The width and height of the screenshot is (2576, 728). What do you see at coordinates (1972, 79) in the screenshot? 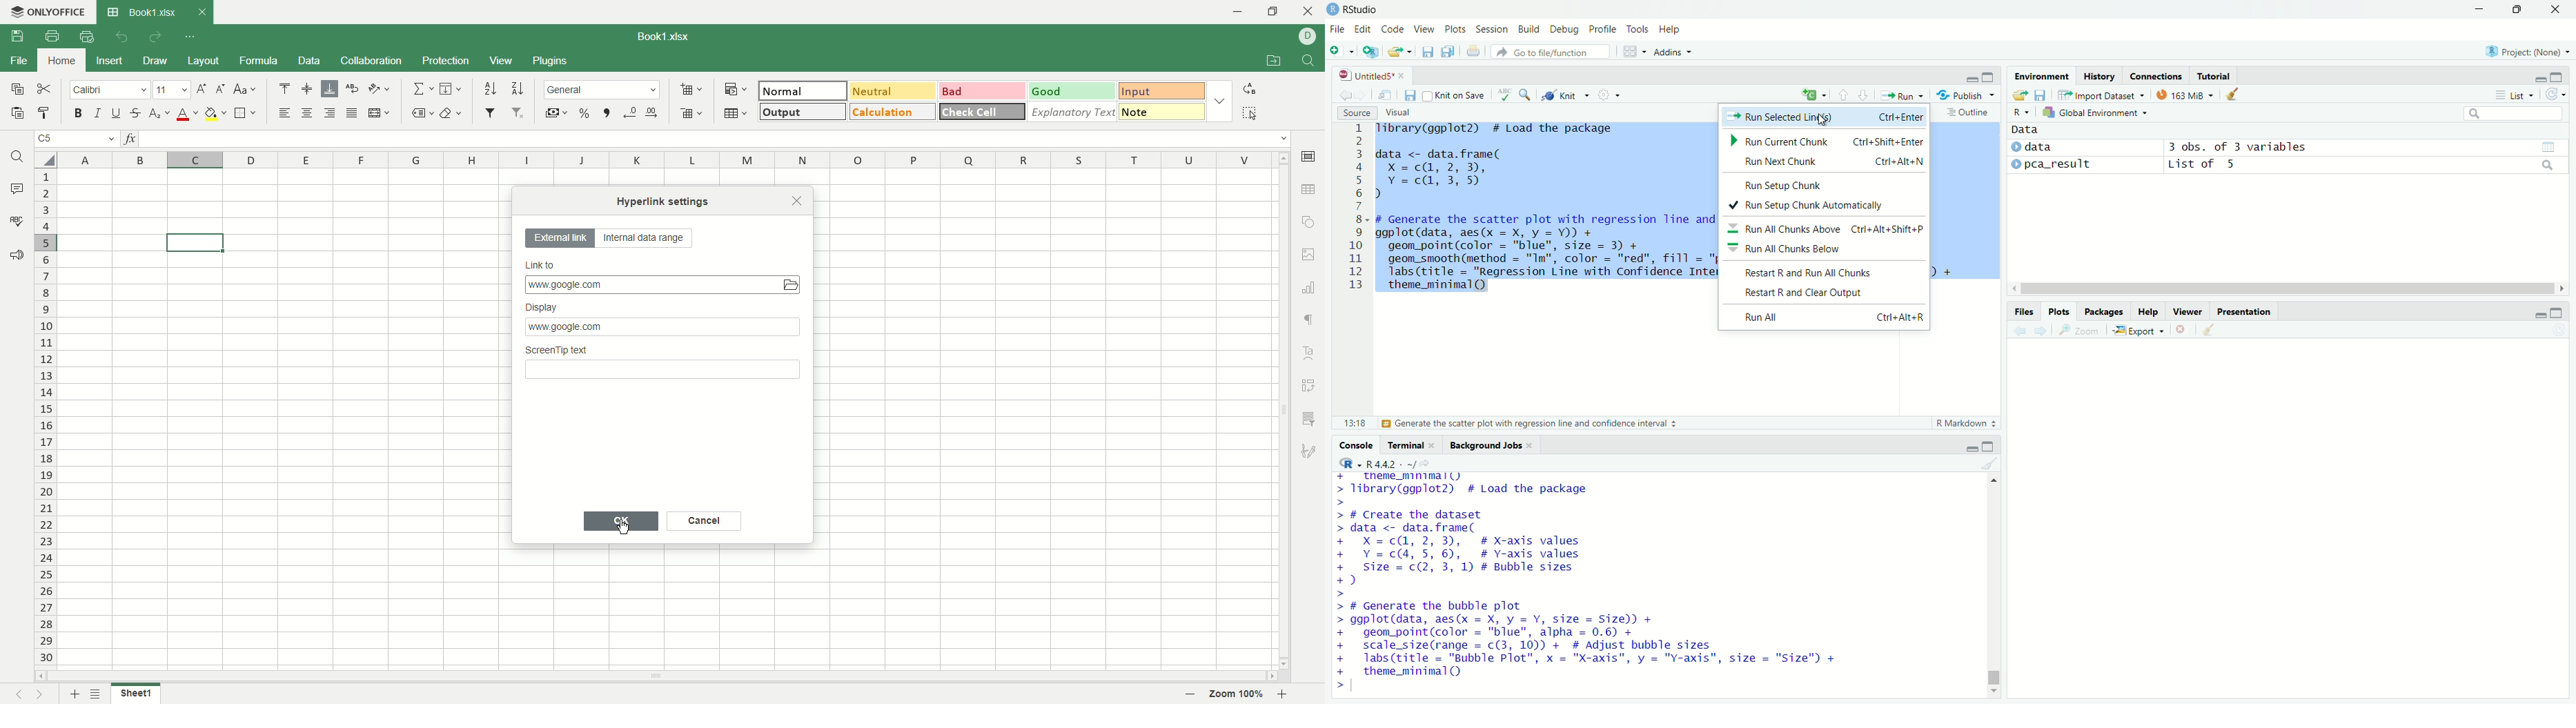
I see `minimize` at bounding box center [1972, 79].